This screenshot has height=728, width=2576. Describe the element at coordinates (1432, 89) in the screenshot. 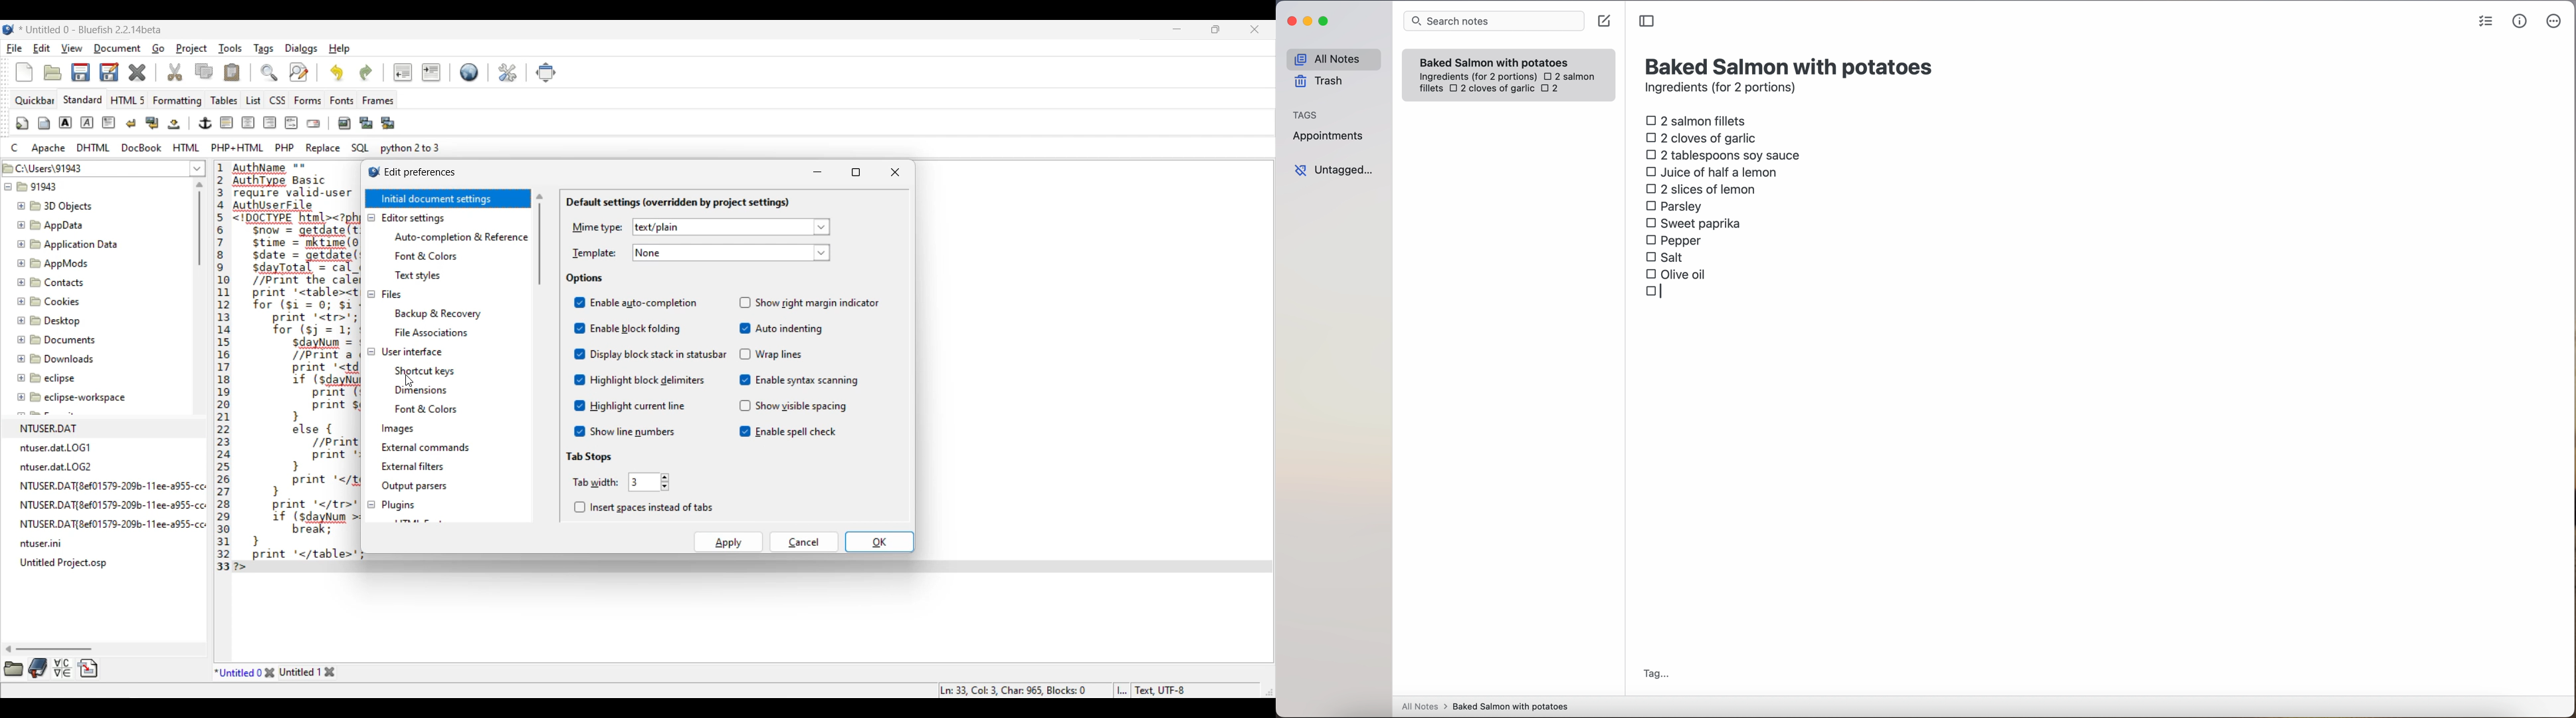

I see `fillets` at that location.